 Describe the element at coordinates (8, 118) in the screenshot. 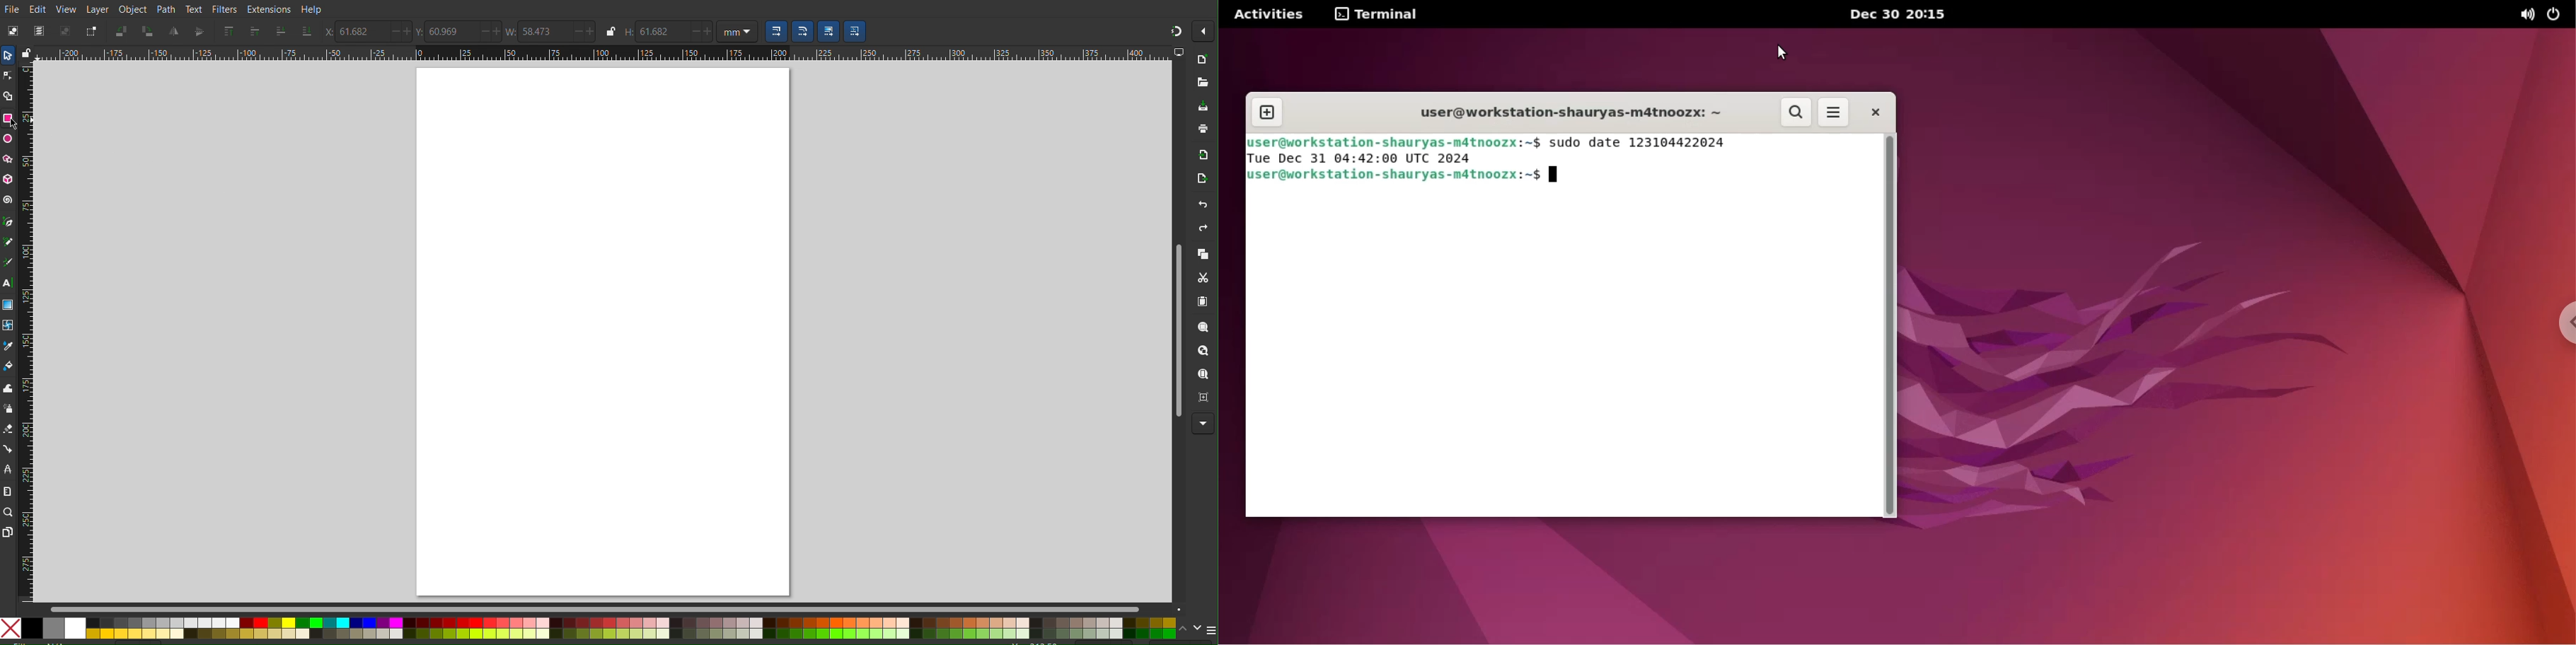

I see `Rectangle` at that location.